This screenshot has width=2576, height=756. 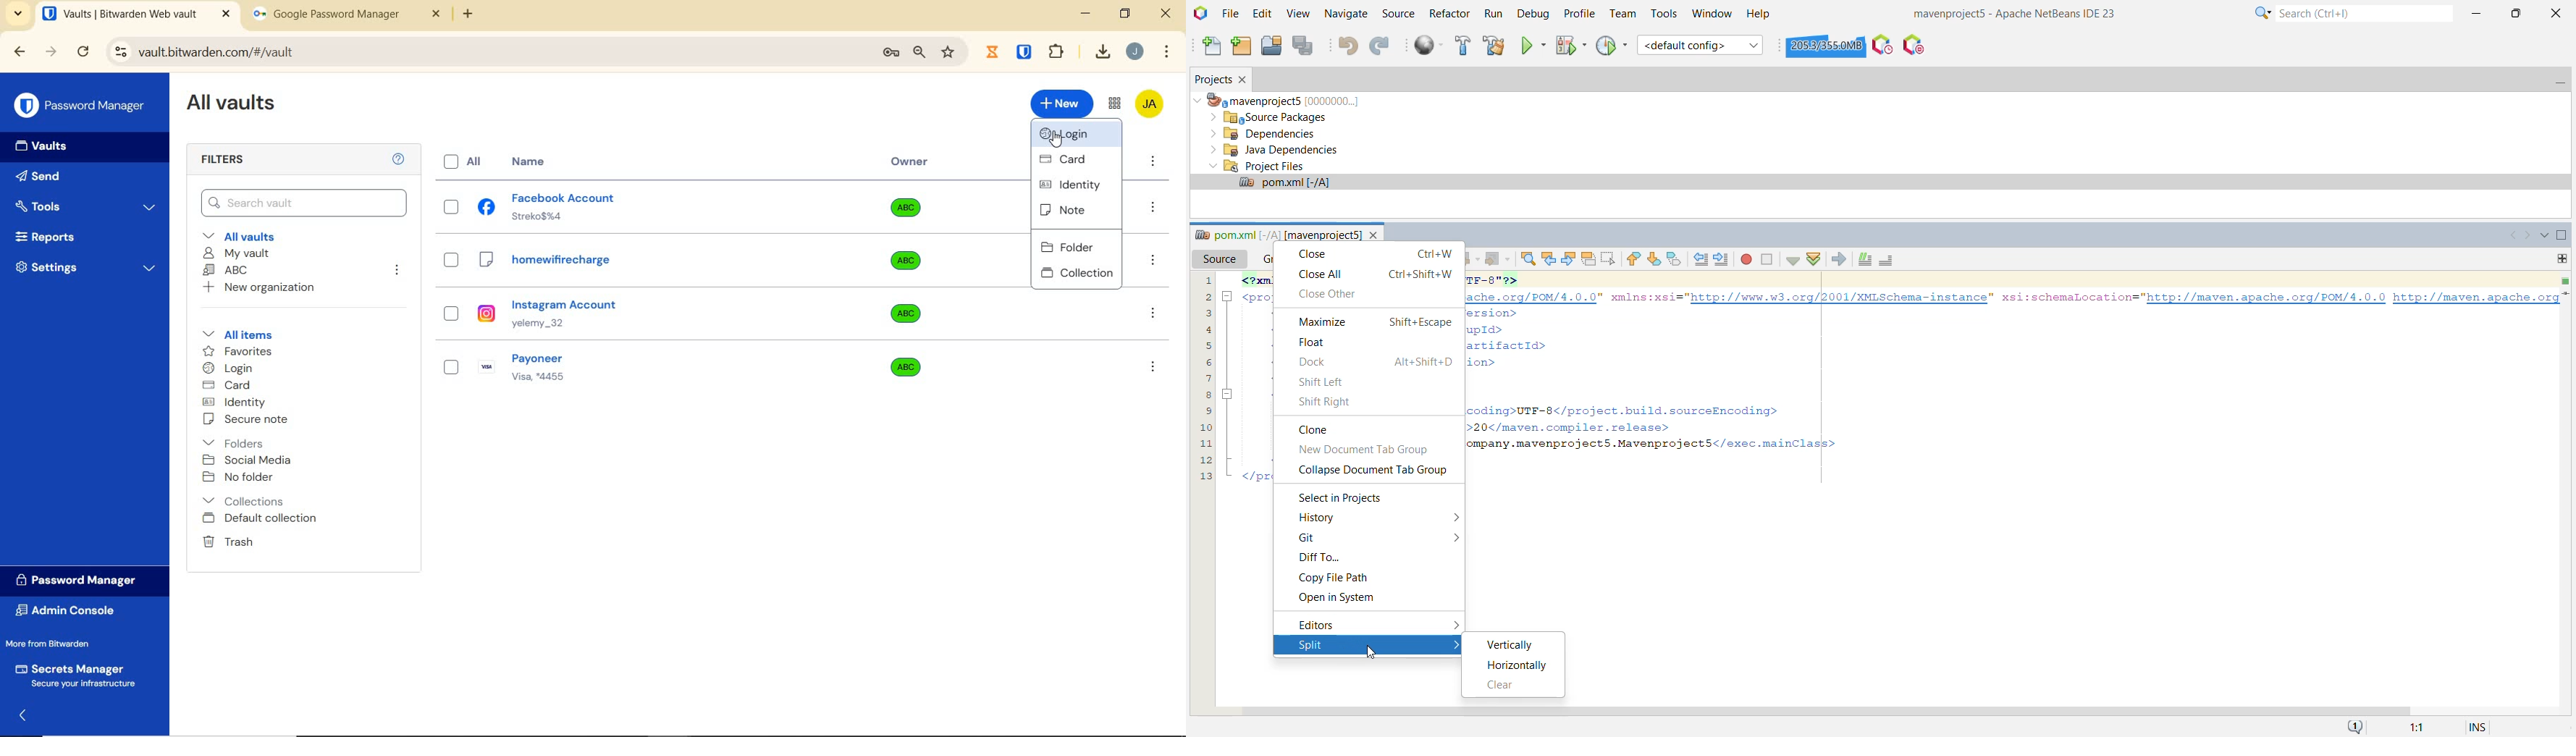 What do you see at coordinates (73, 676) in the screenshot?
I see `Secrets Manager` at bounding box center [73, 676].